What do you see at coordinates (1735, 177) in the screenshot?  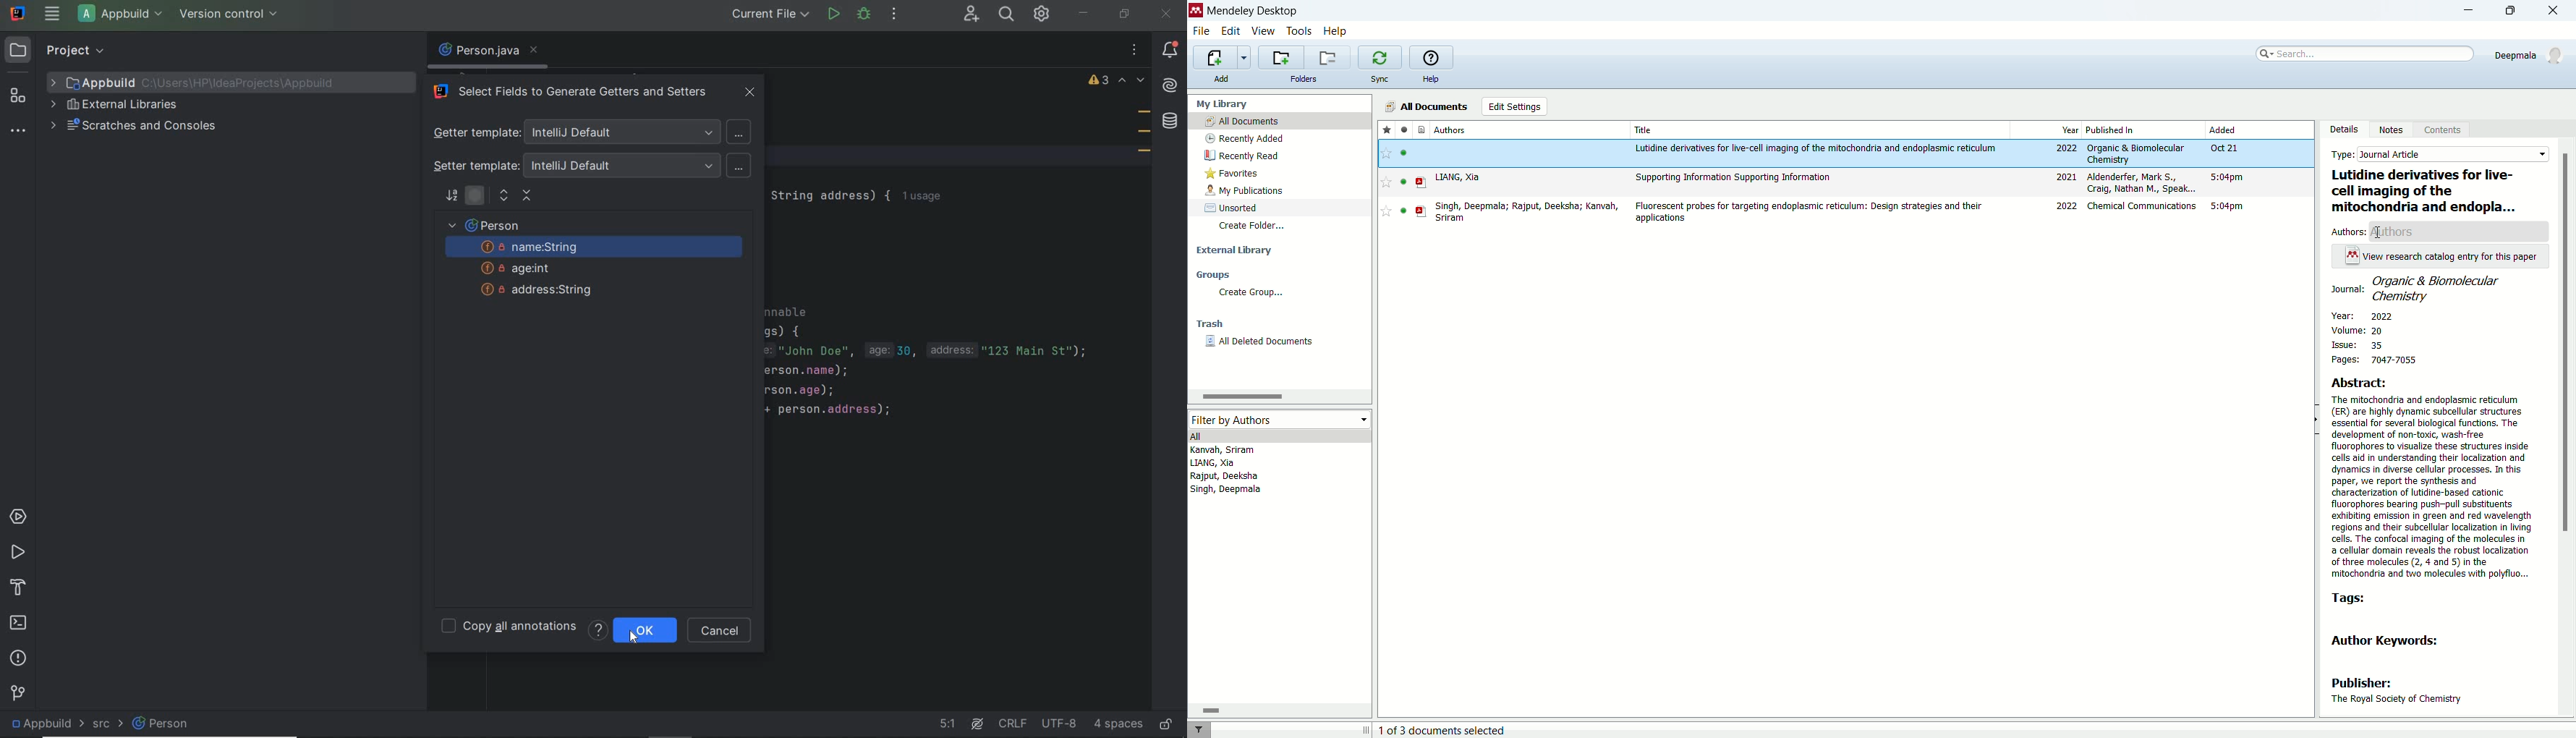 I see `Supporting information Supporting Information` at bounding box center [1735, 177].